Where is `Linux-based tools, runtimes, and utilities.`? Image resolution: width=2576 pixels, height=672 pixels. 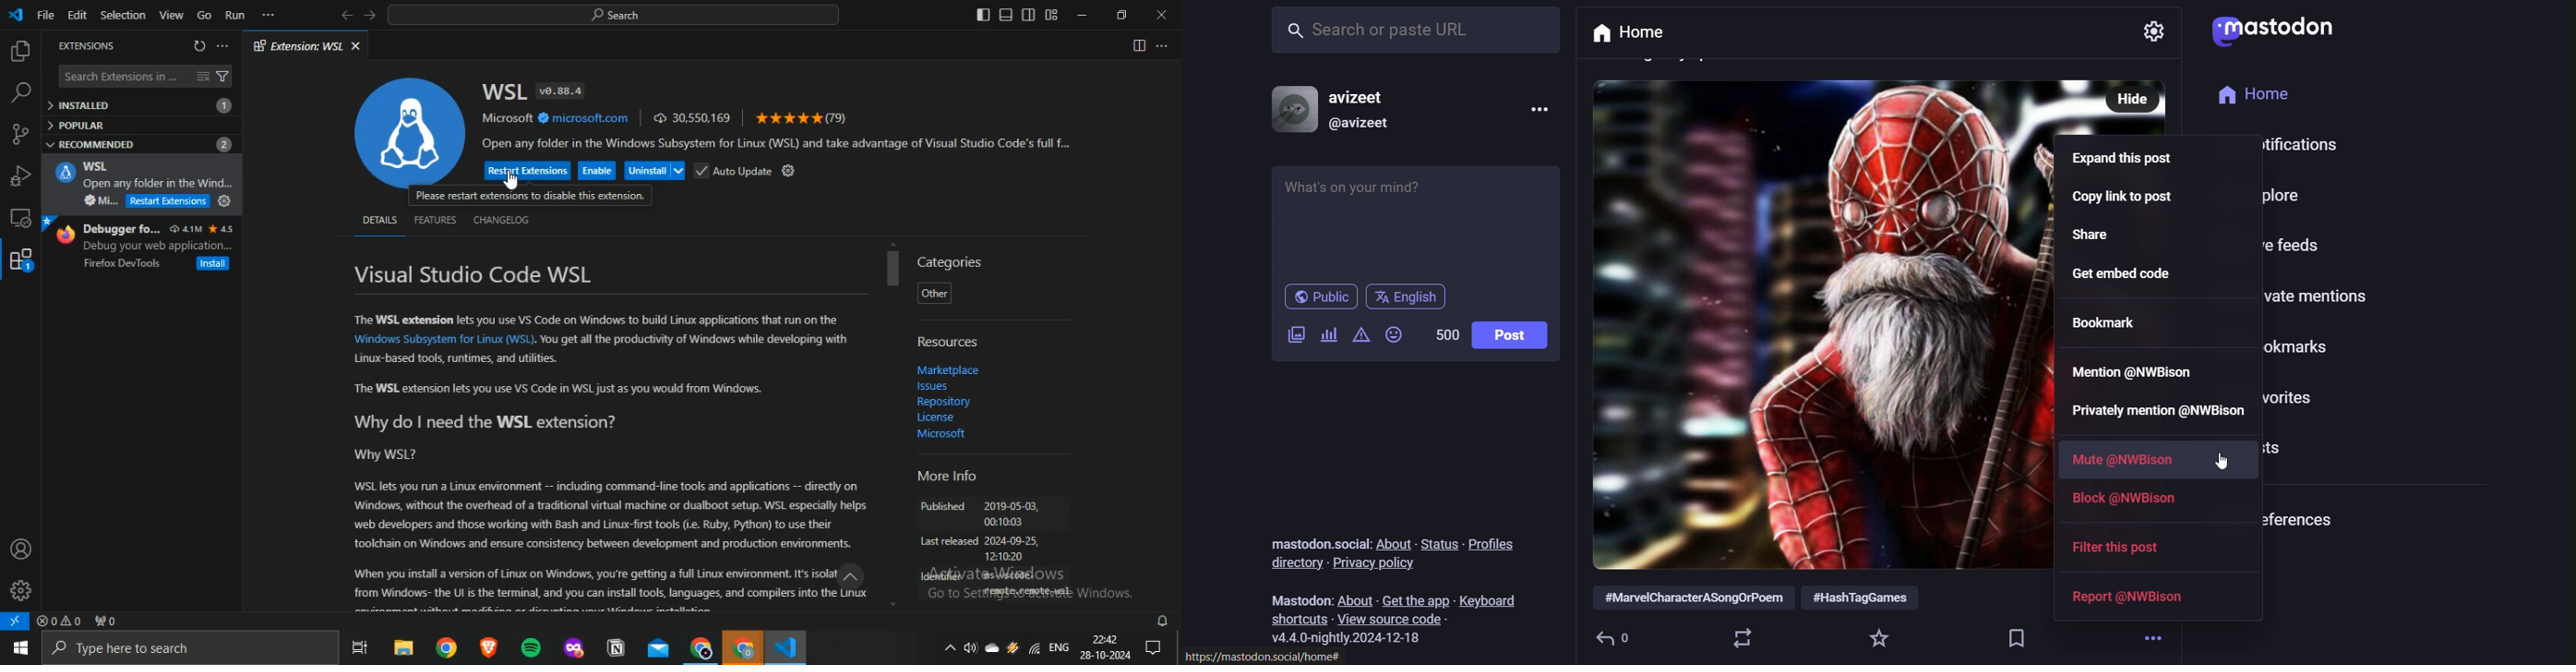 Linux-based tools, runtimes, and utilities. is located at coordinates (456, 358).